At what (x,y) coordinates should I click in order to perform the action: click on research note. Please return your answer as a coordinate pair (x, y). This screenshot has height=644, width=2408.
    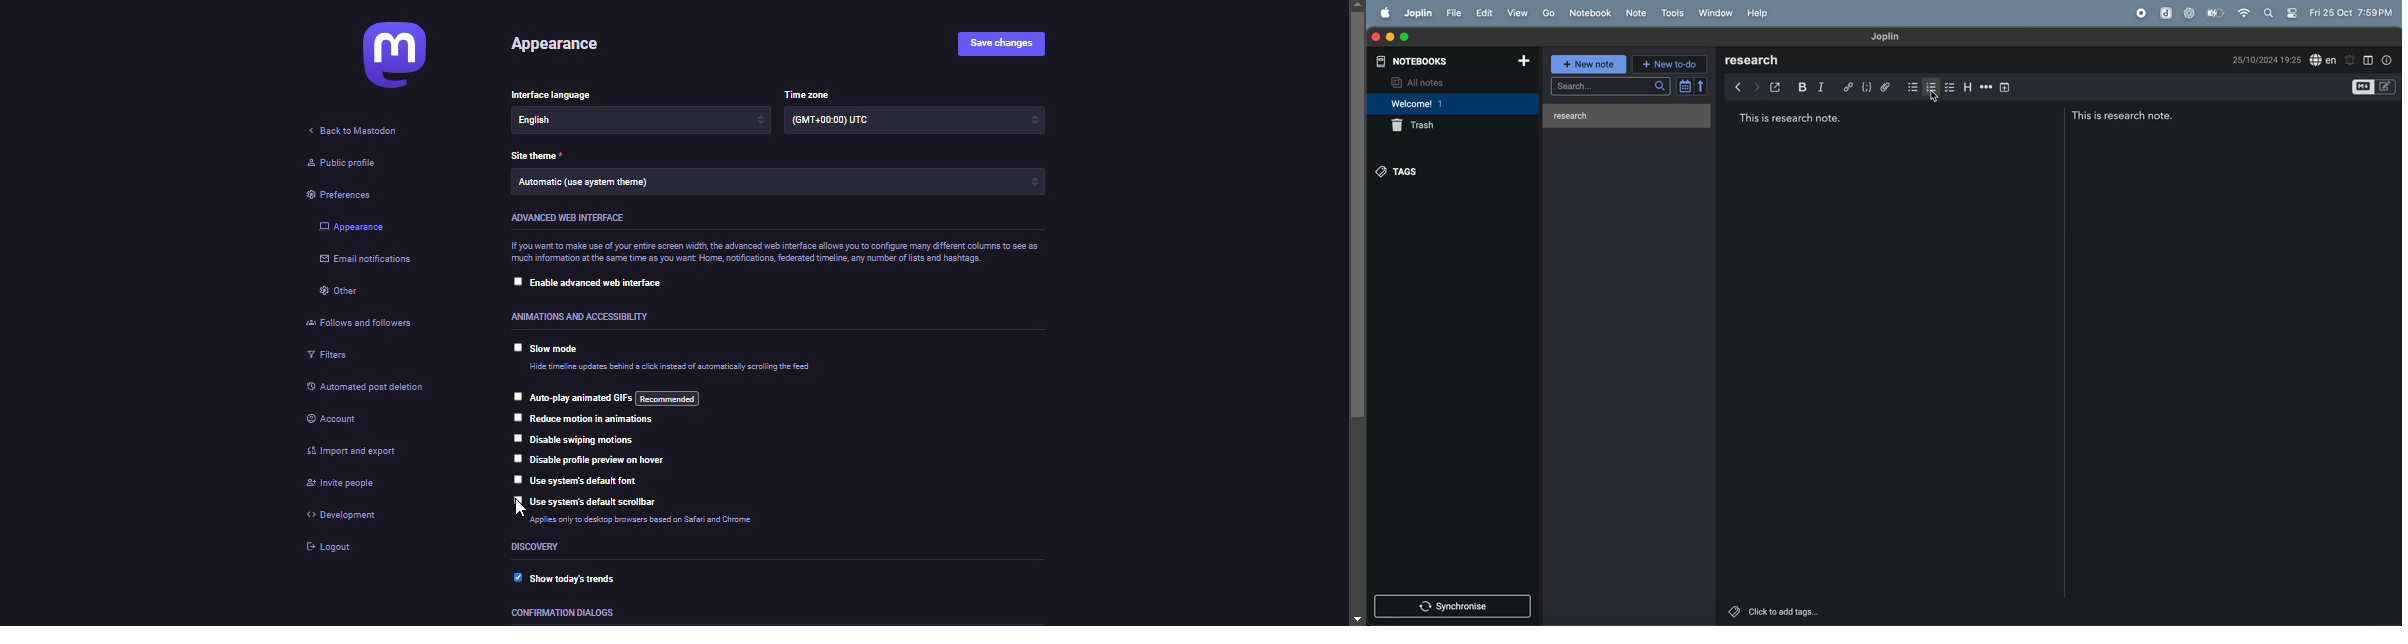
    Looking at the image, I should click on (1626, 116).